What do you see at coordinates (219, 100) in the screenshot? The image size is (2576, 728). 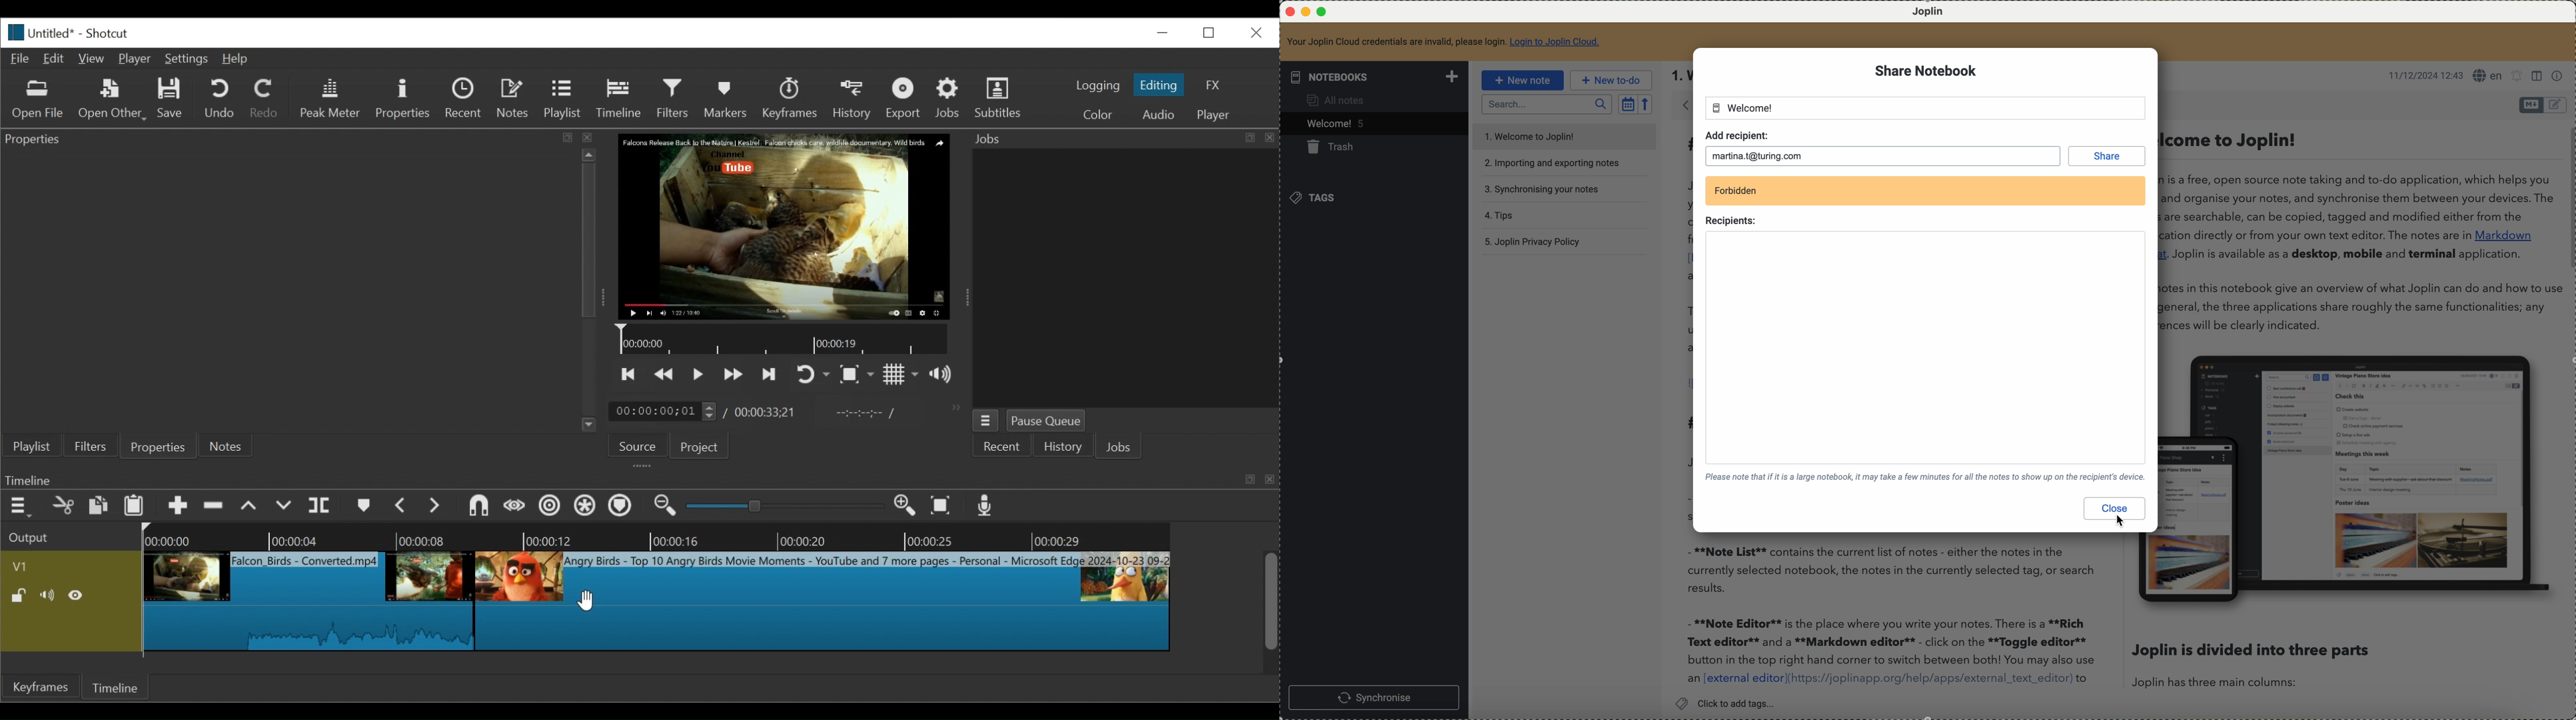 I see `Undo` at bounding box center [219, 100].